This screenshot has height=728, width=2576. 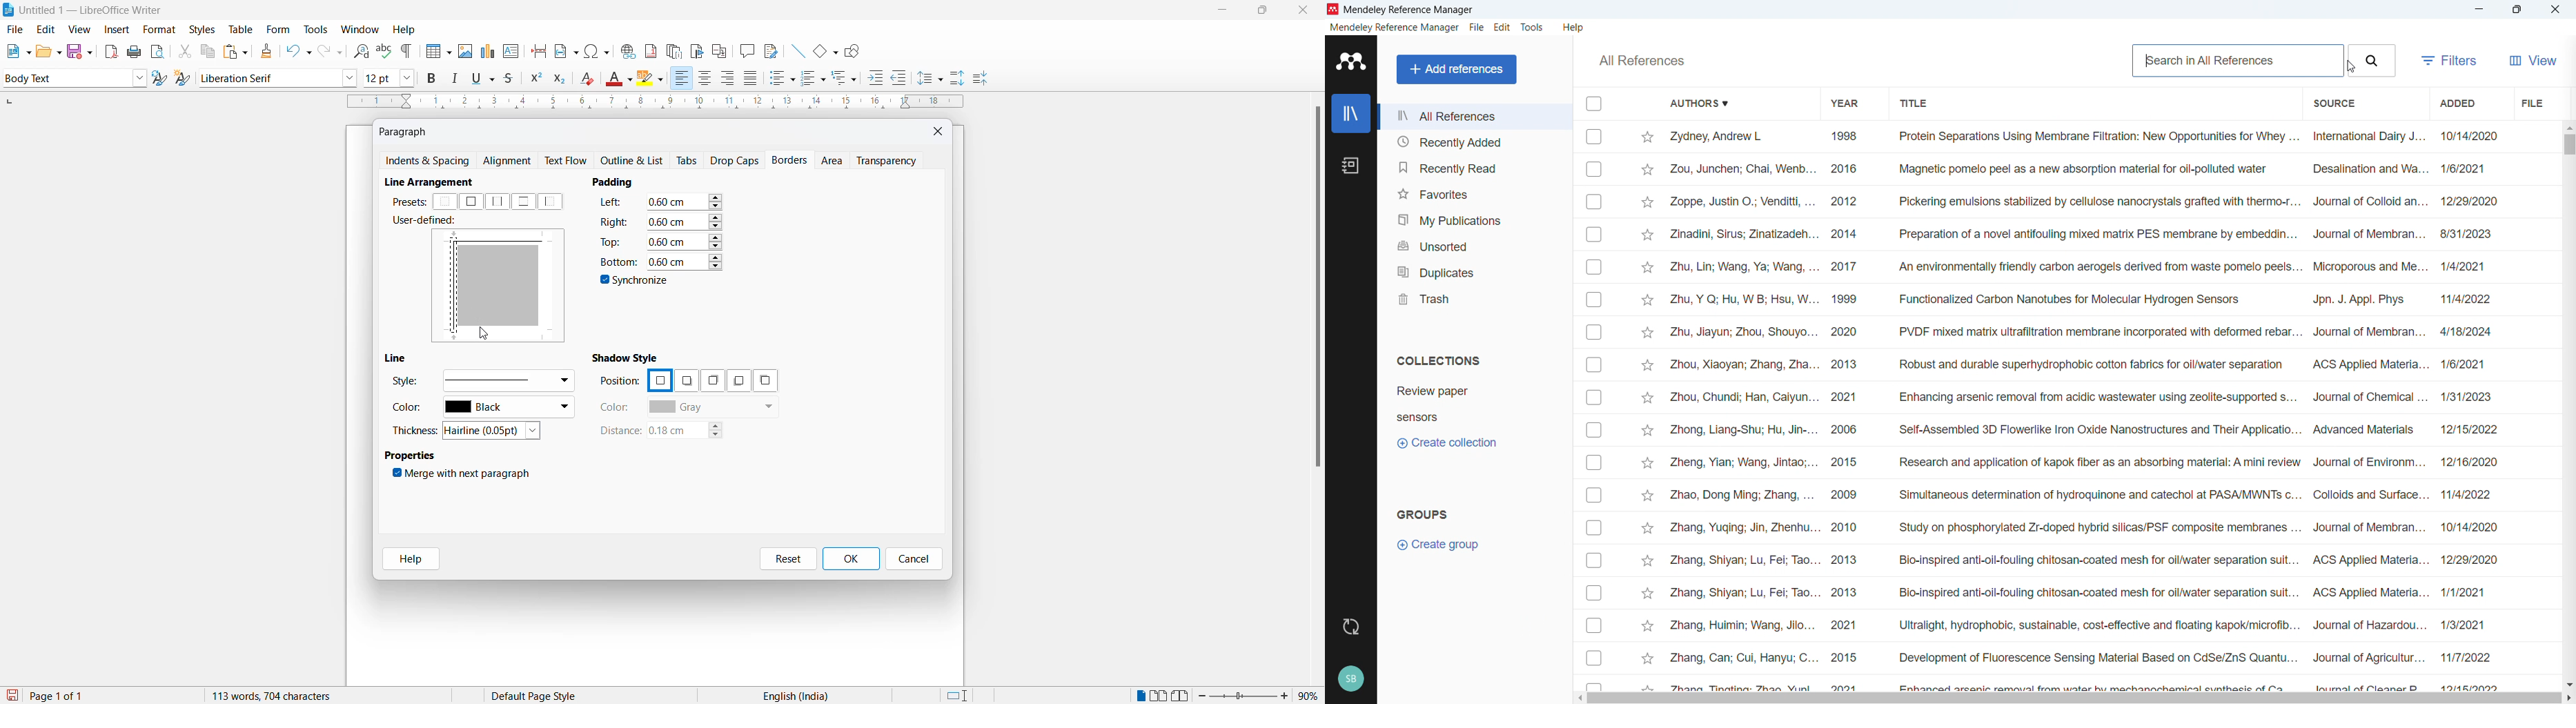 What do you see at coordinates (464, 476) in the screenshot?
I see `merge next paragraph` at bounding box center [464, 476].